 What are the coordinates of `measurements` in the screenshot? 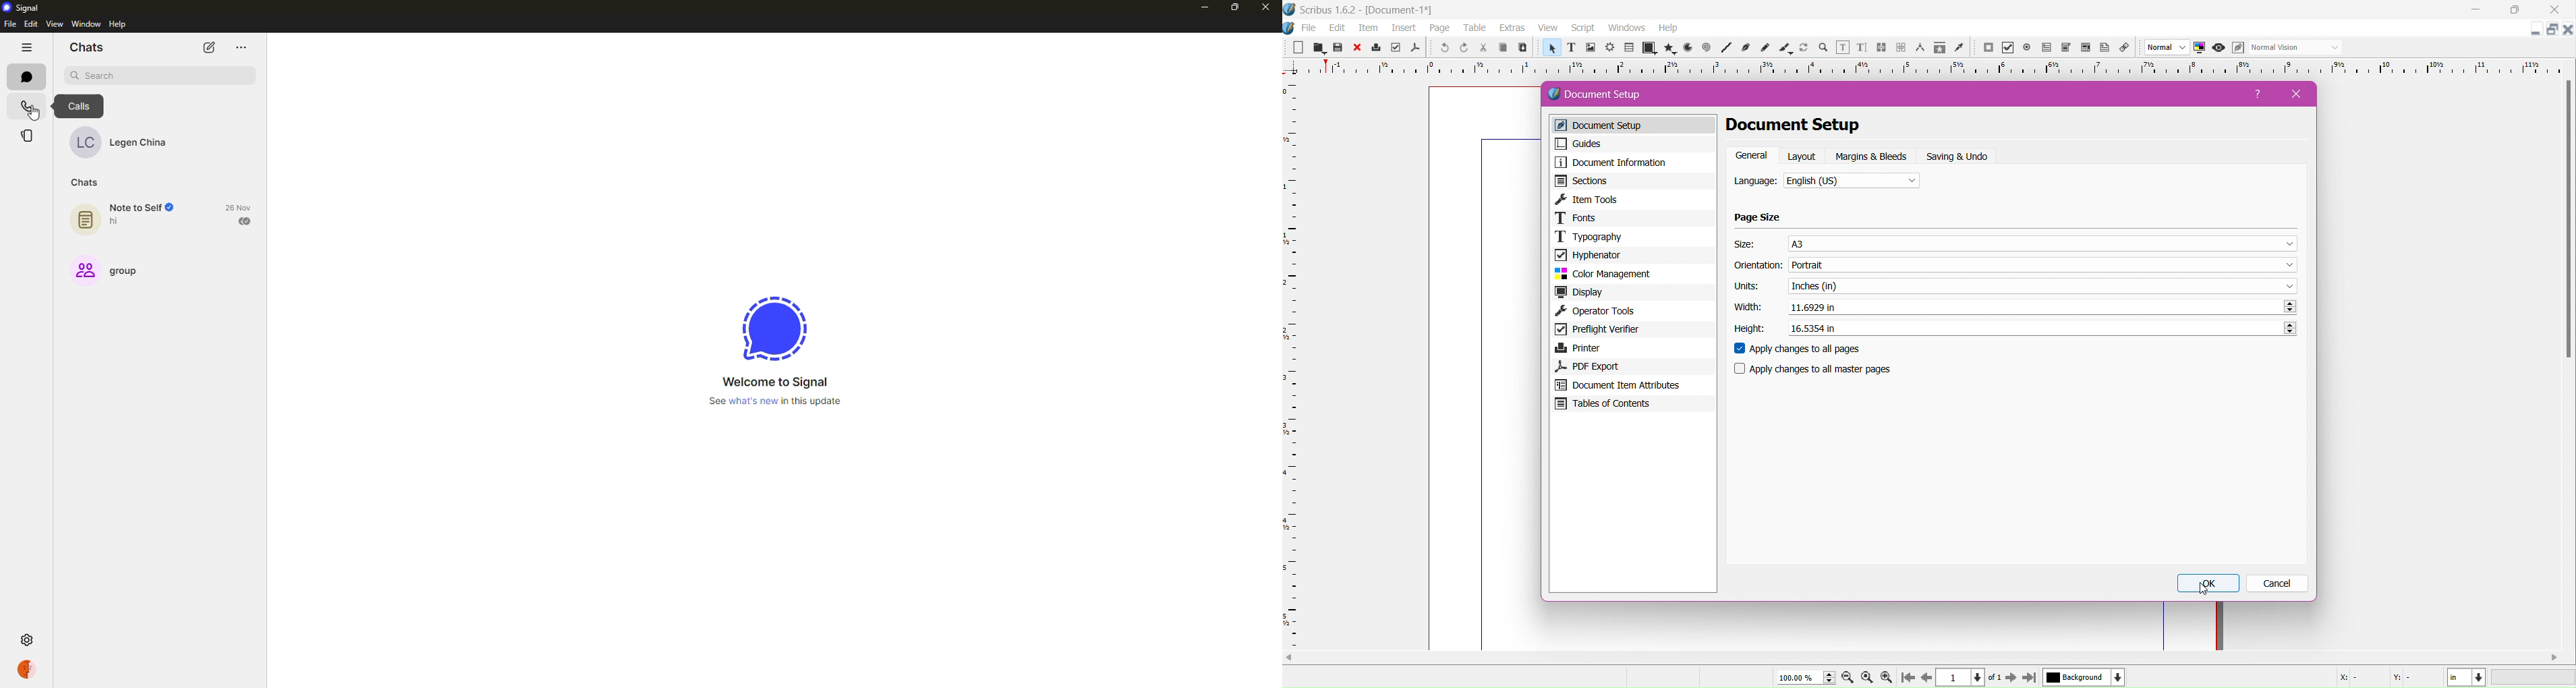 It's located at (1920, 49).